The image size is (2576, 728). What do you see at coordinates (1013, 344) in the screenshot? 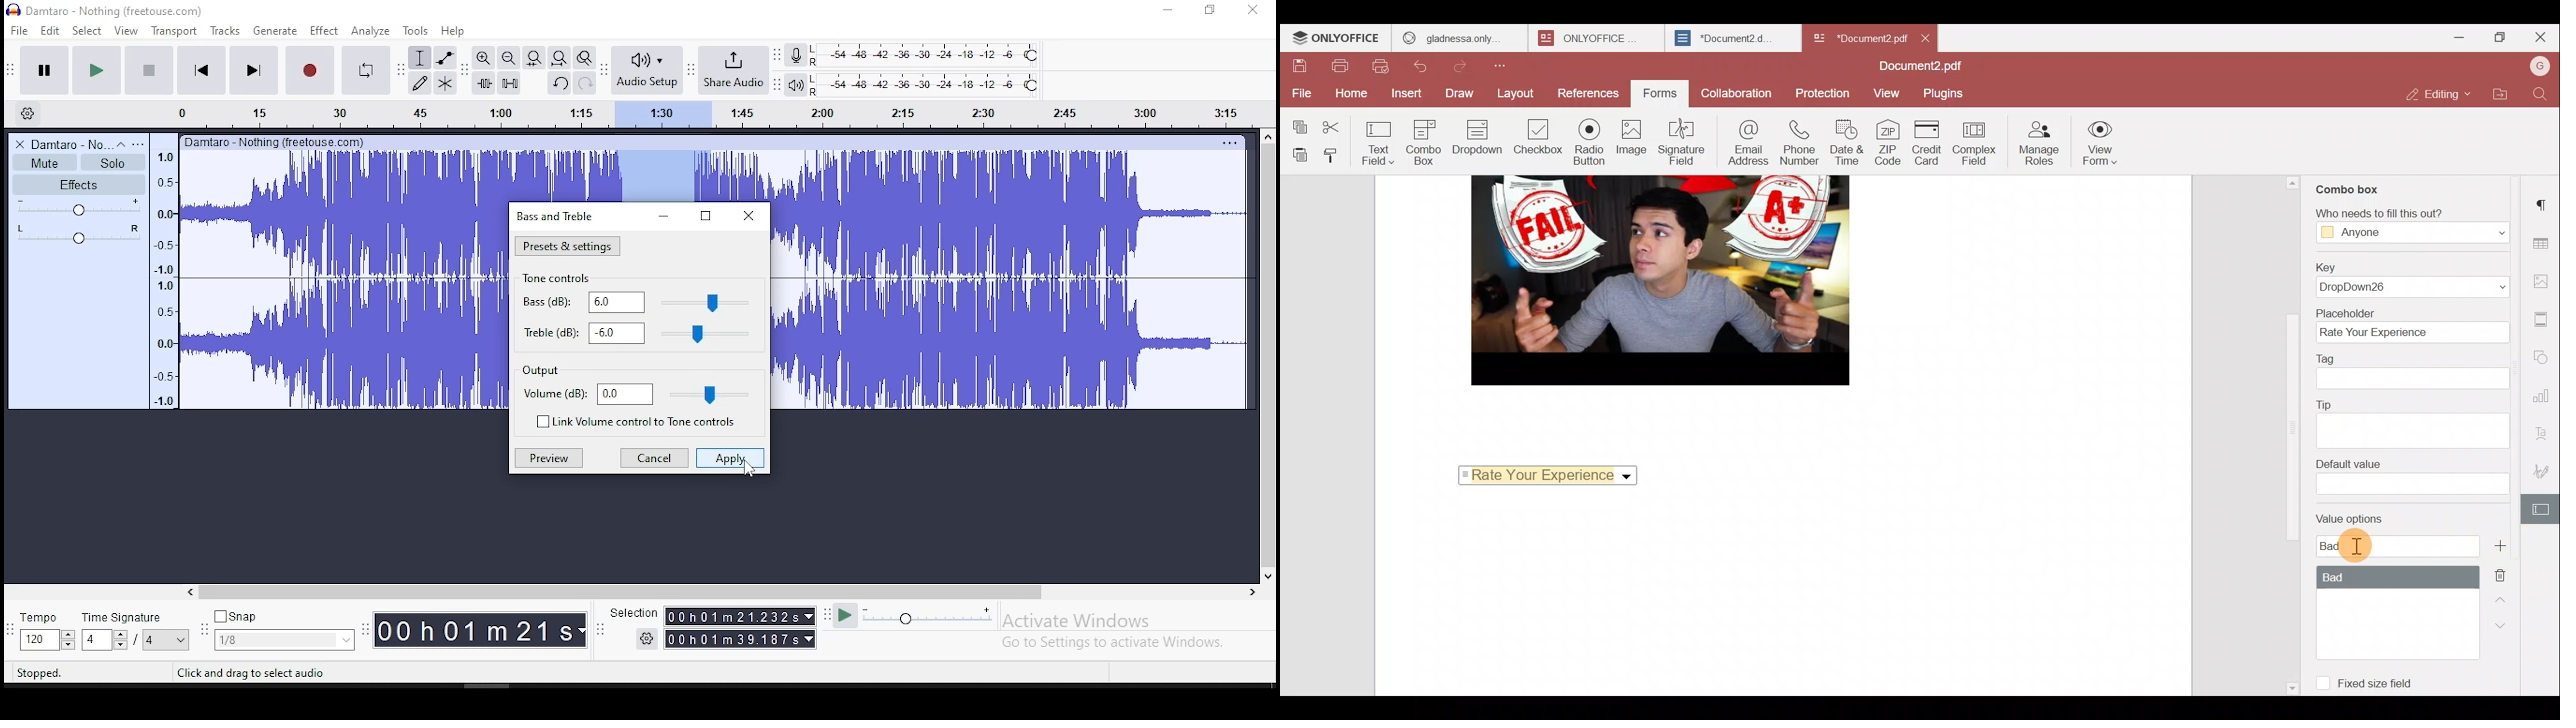
I see `audio track` at bounding box center [1013, 344].